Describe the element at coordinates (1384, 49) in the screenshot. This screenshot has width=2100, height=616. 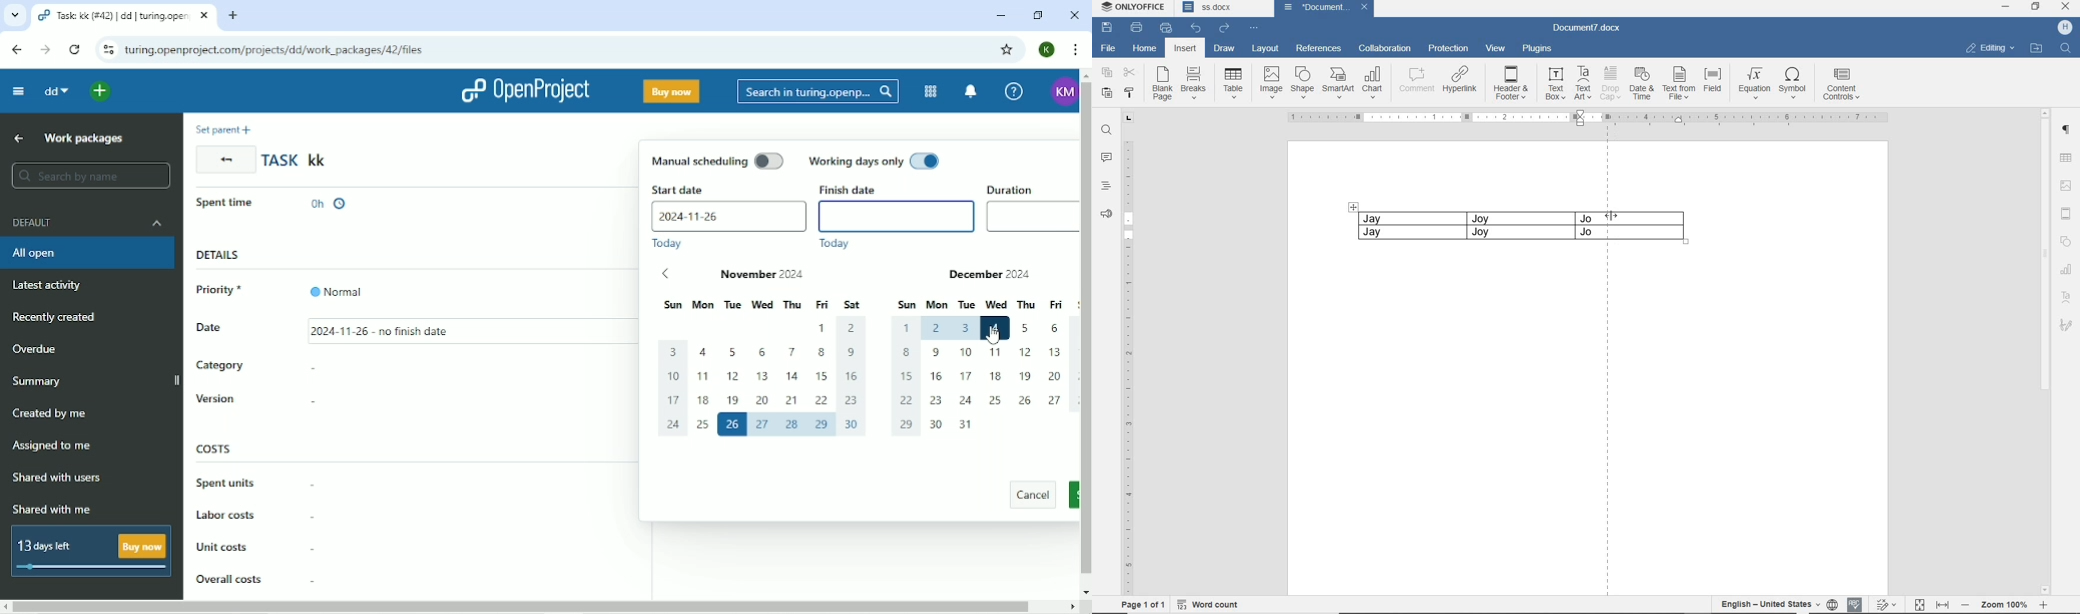
I see `COLLABORATION` at that location.